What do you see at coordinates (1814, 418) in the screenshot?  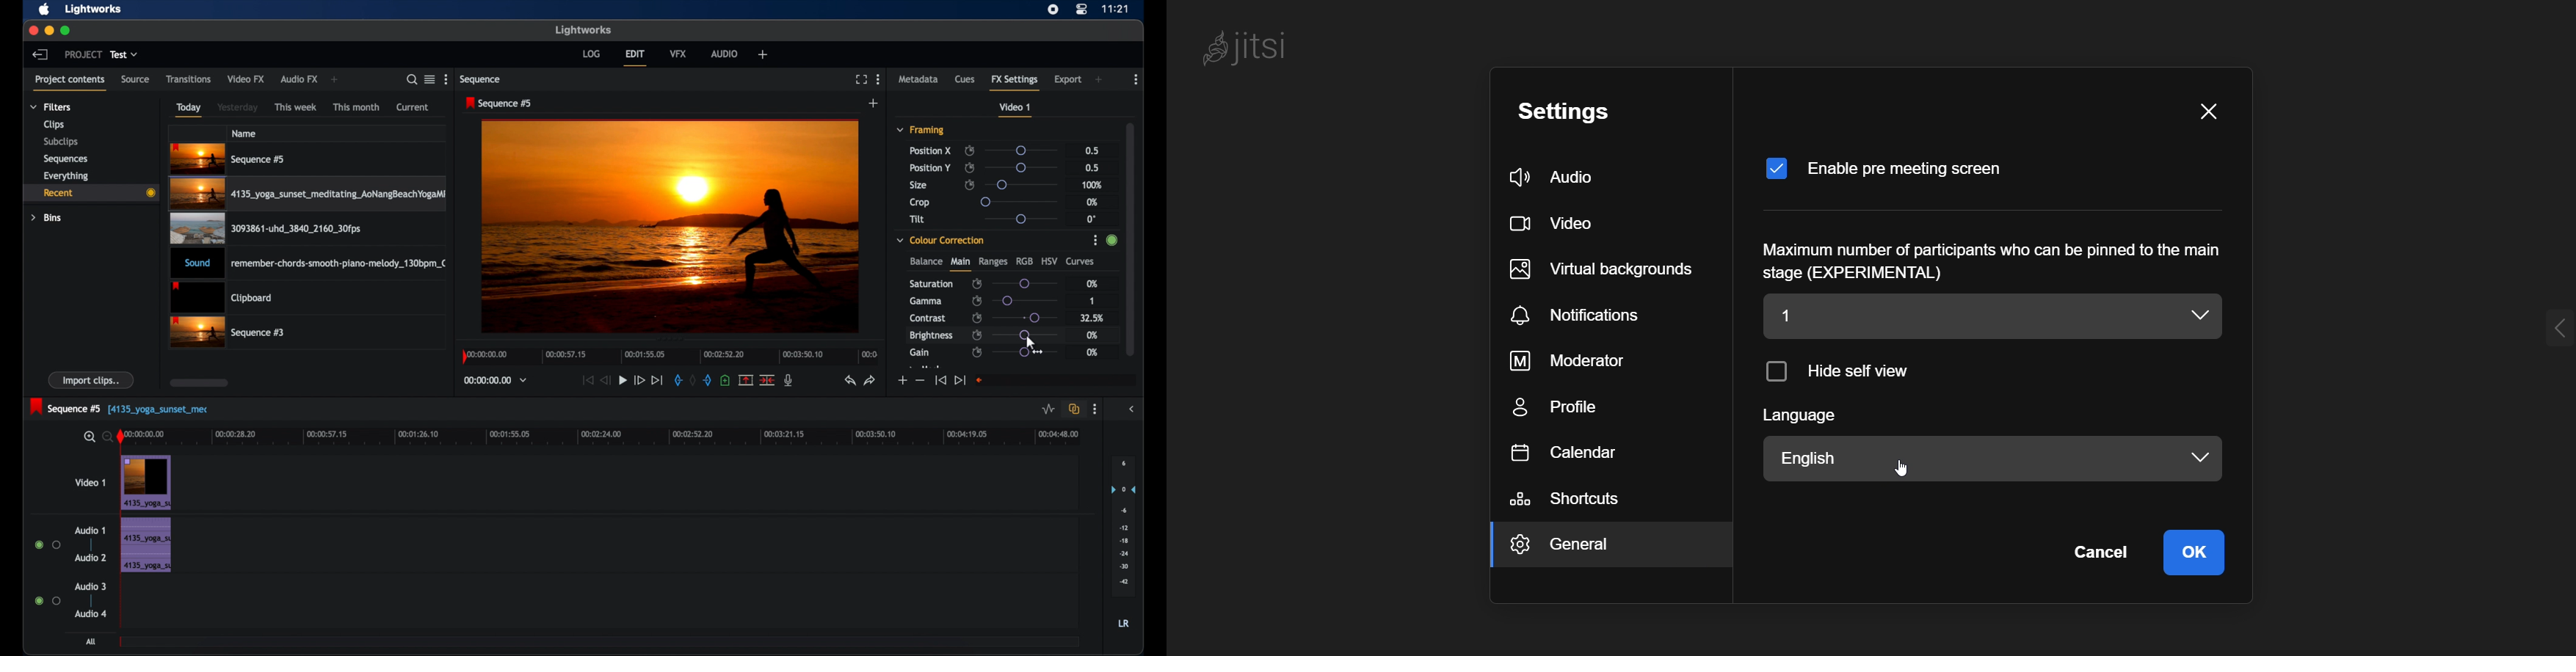 I see `langugae` at bounding box center [1814, 418].